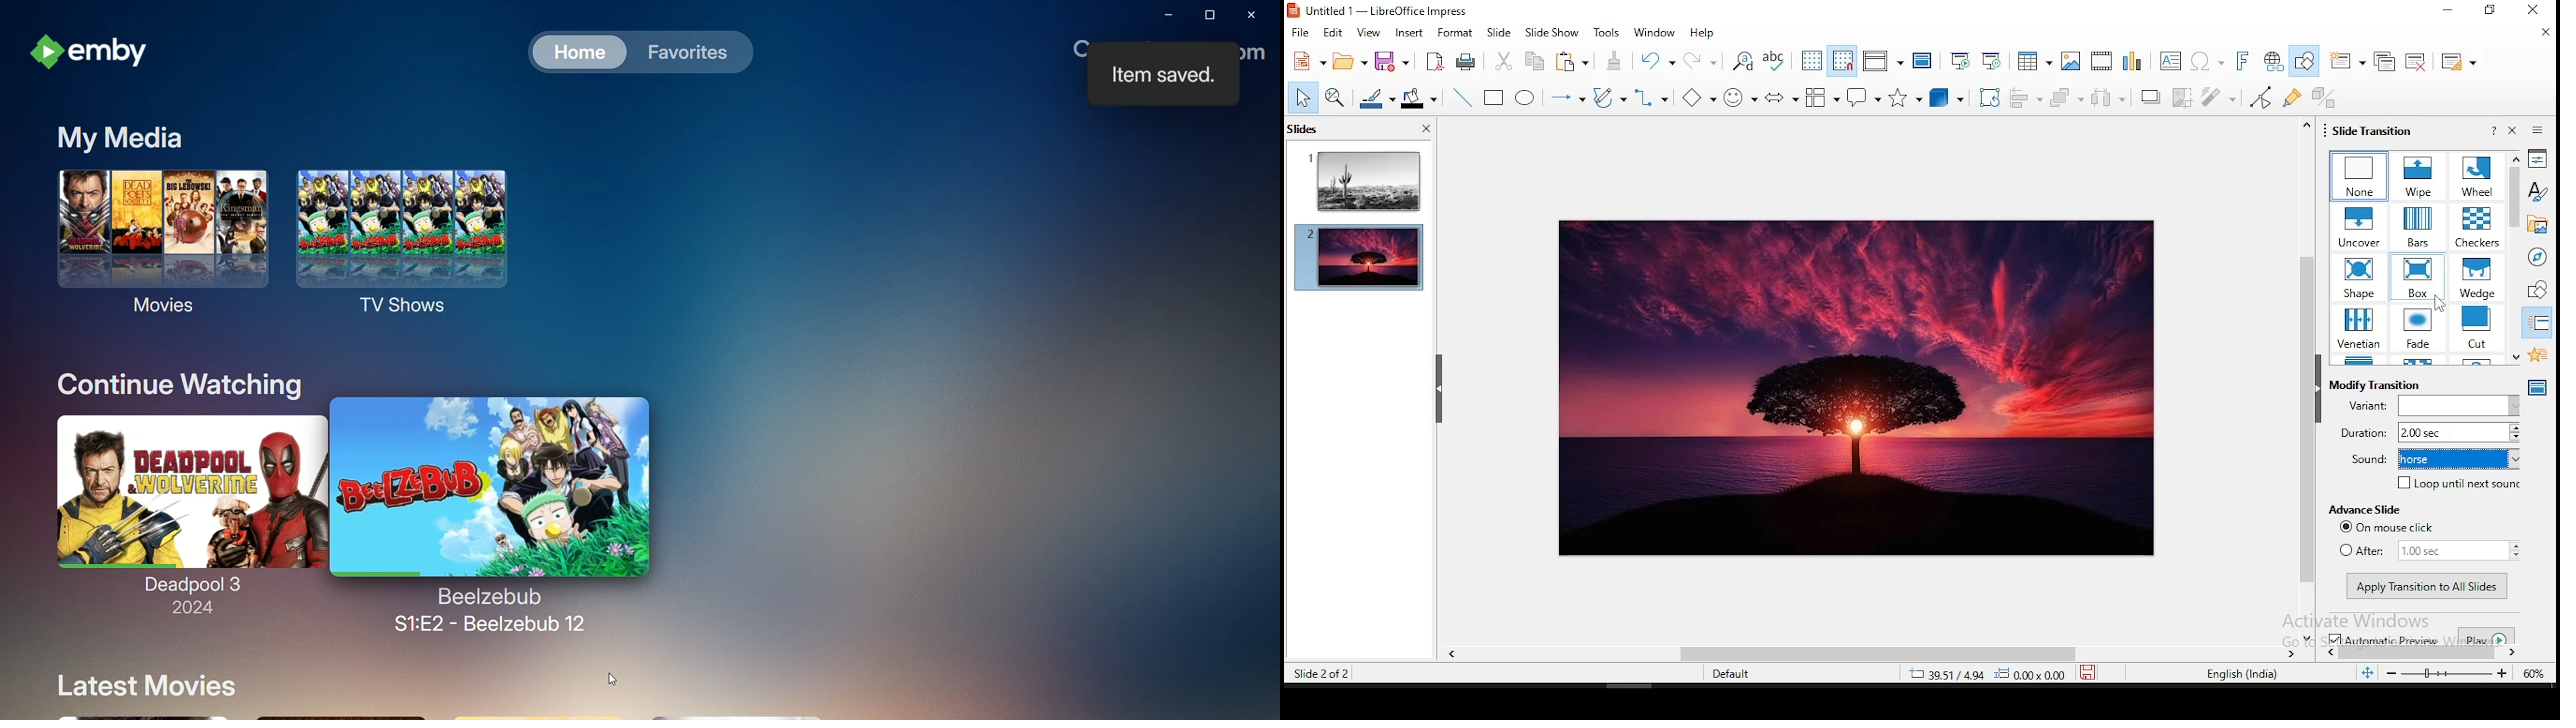  I want to click on 0.00x0.00, so click(2030, 675).